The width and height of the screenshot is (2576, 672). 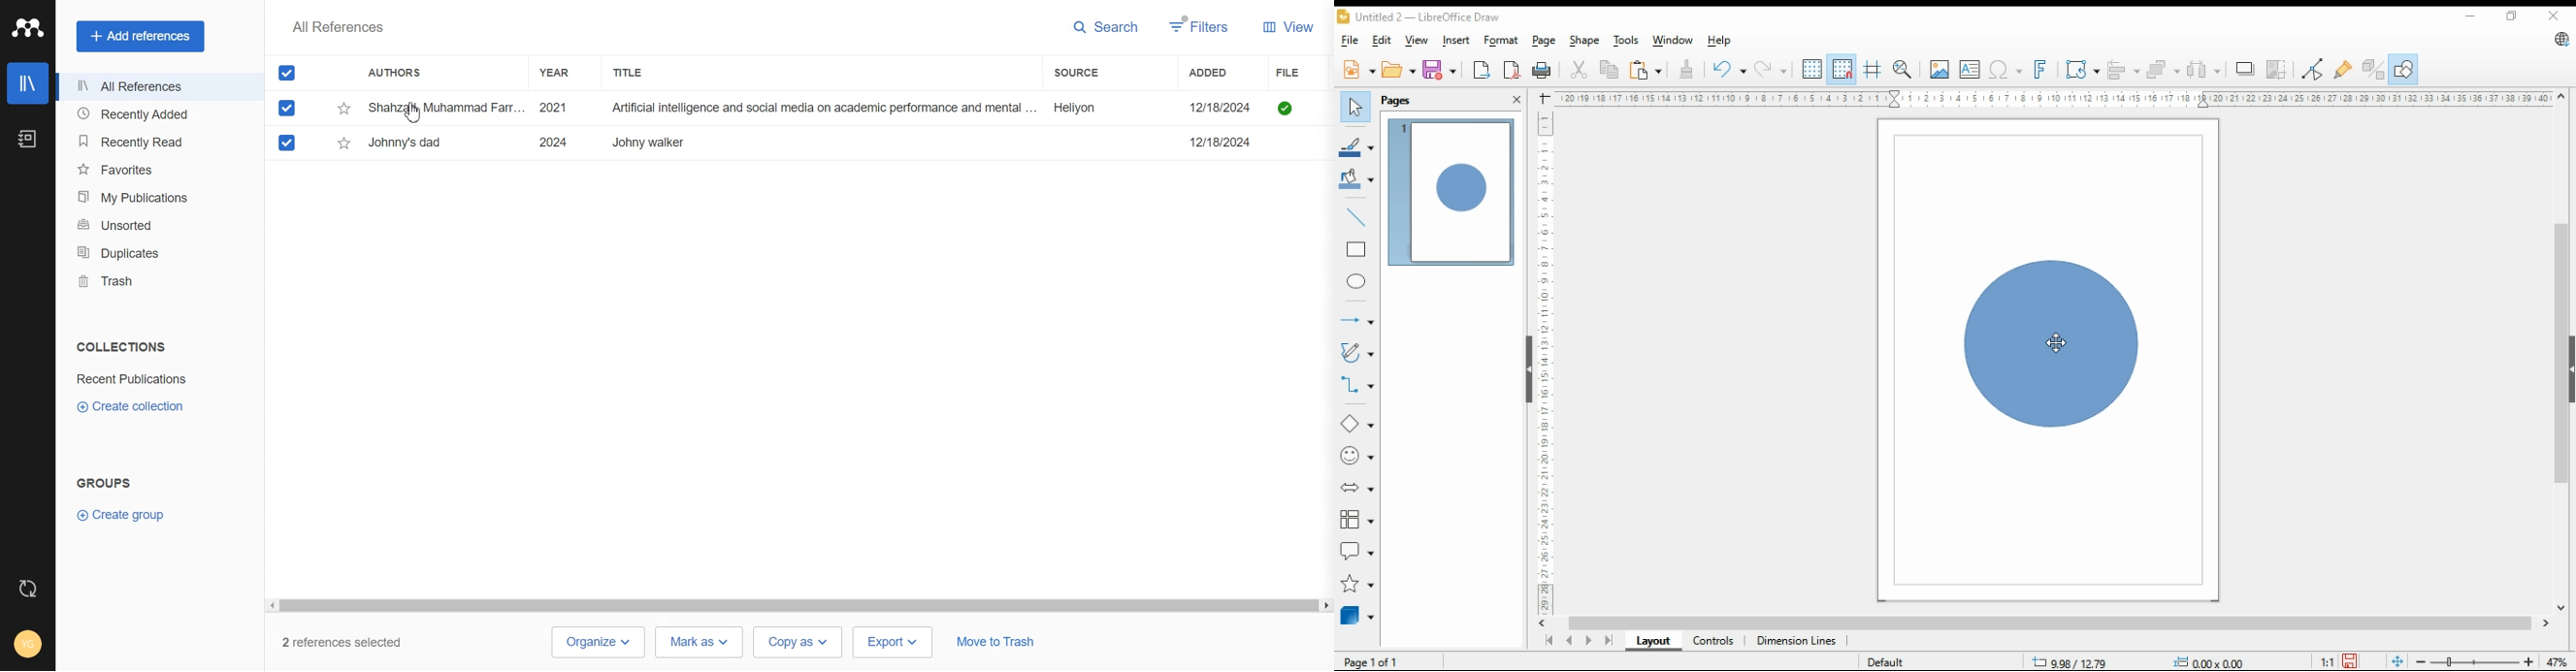 I want to click on block arrow, so click(x=1357, y=490).